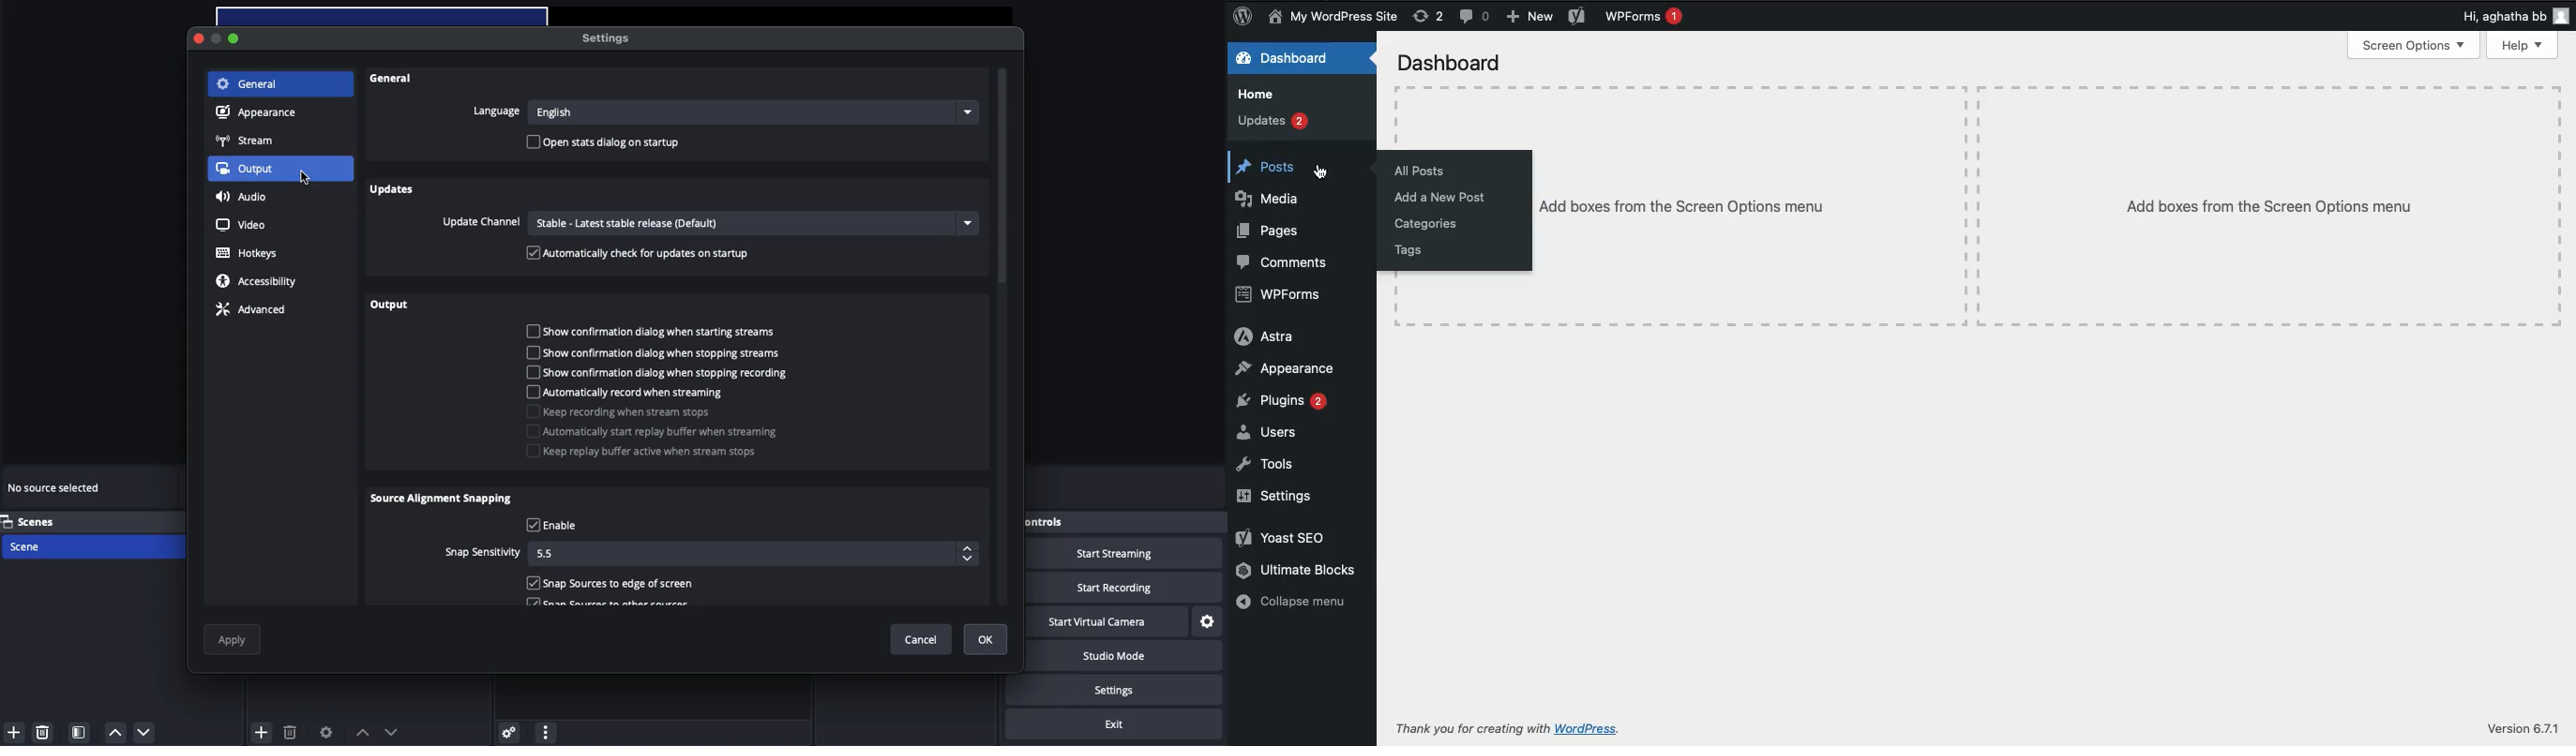 The image size is (2576, 756). I want to click on Scroll, so click(1002, 269).